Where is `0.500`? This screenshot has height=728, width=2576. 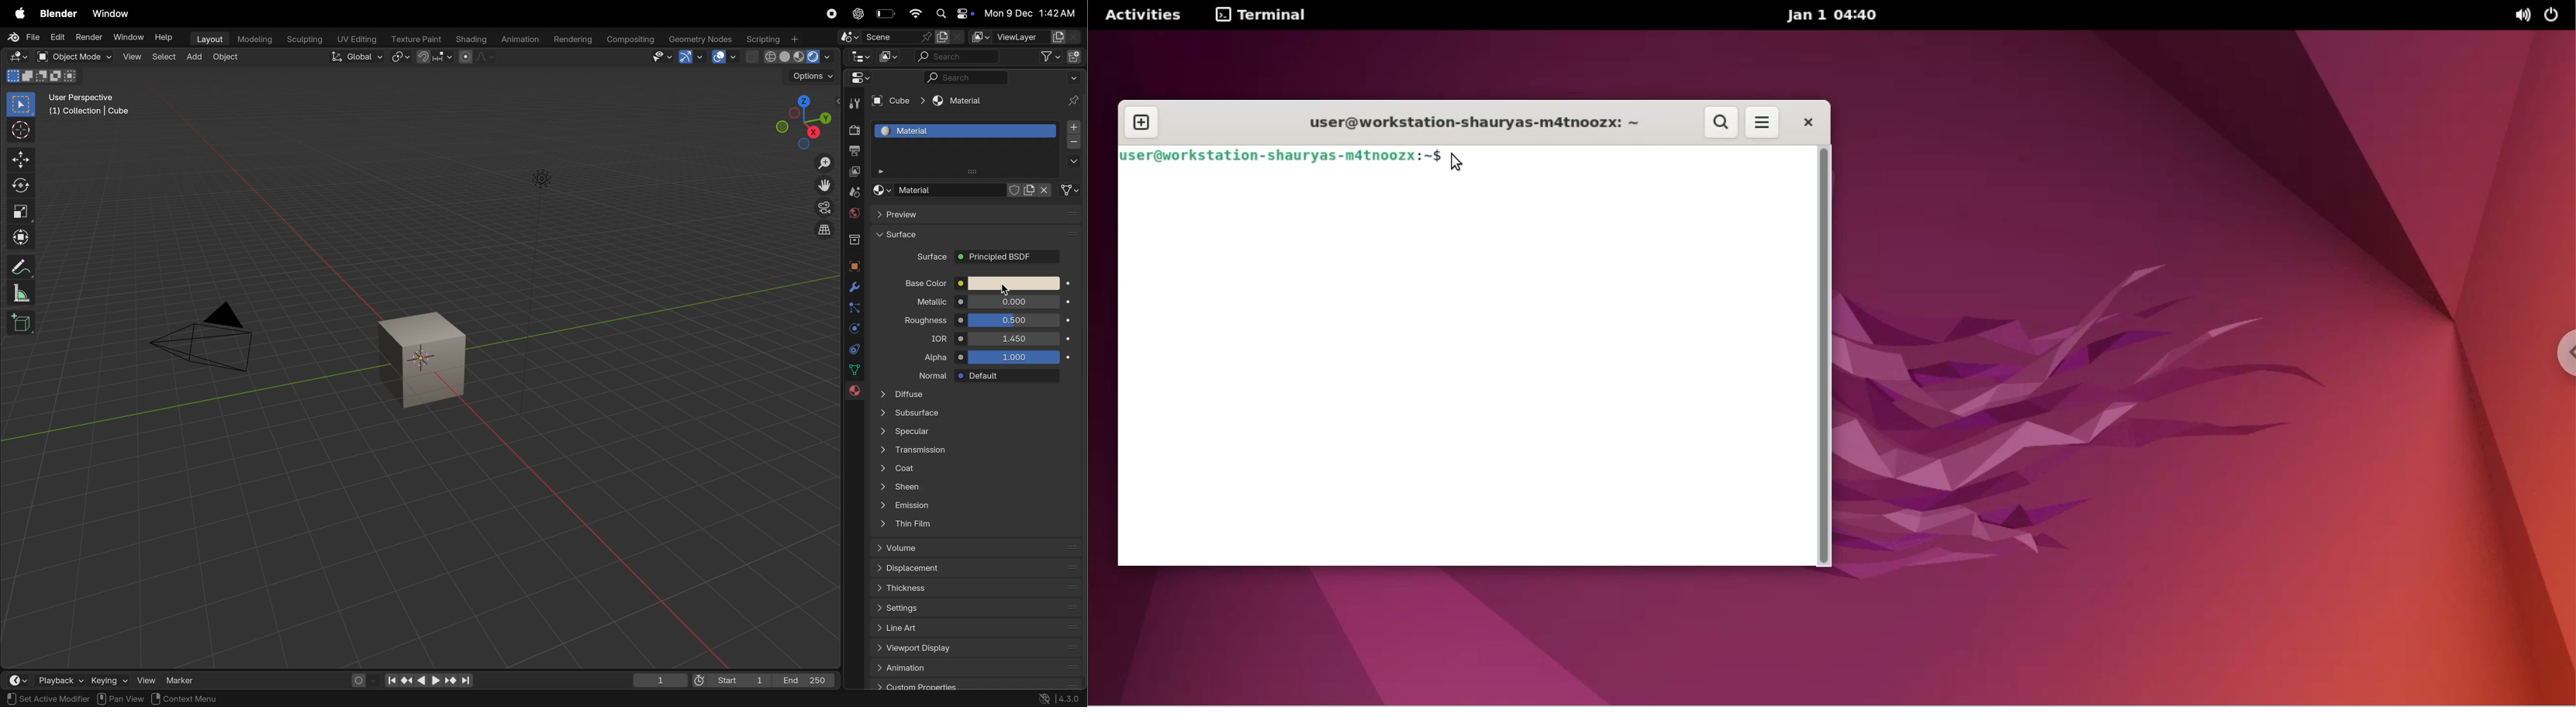 0.500 is located at coordinates (1015, 320).